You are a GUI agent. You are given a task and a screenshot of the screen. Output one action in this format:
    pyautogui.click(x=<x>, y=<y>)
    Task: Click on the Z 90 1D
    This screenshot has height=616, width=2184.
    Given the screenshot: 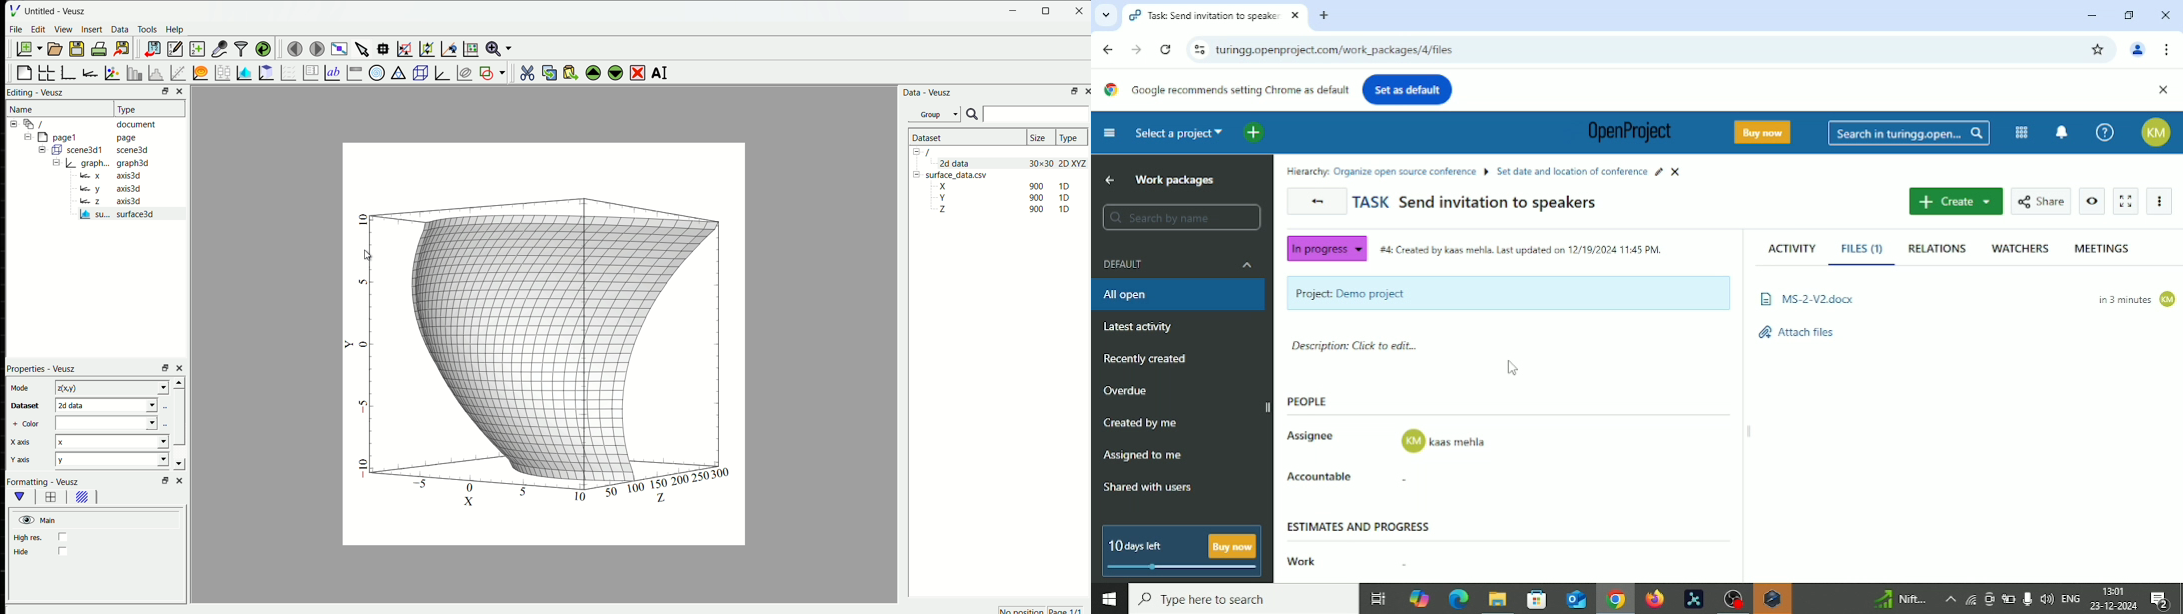 What is the action you would take?
    pyautogui.click(x=1001, y=209)
    